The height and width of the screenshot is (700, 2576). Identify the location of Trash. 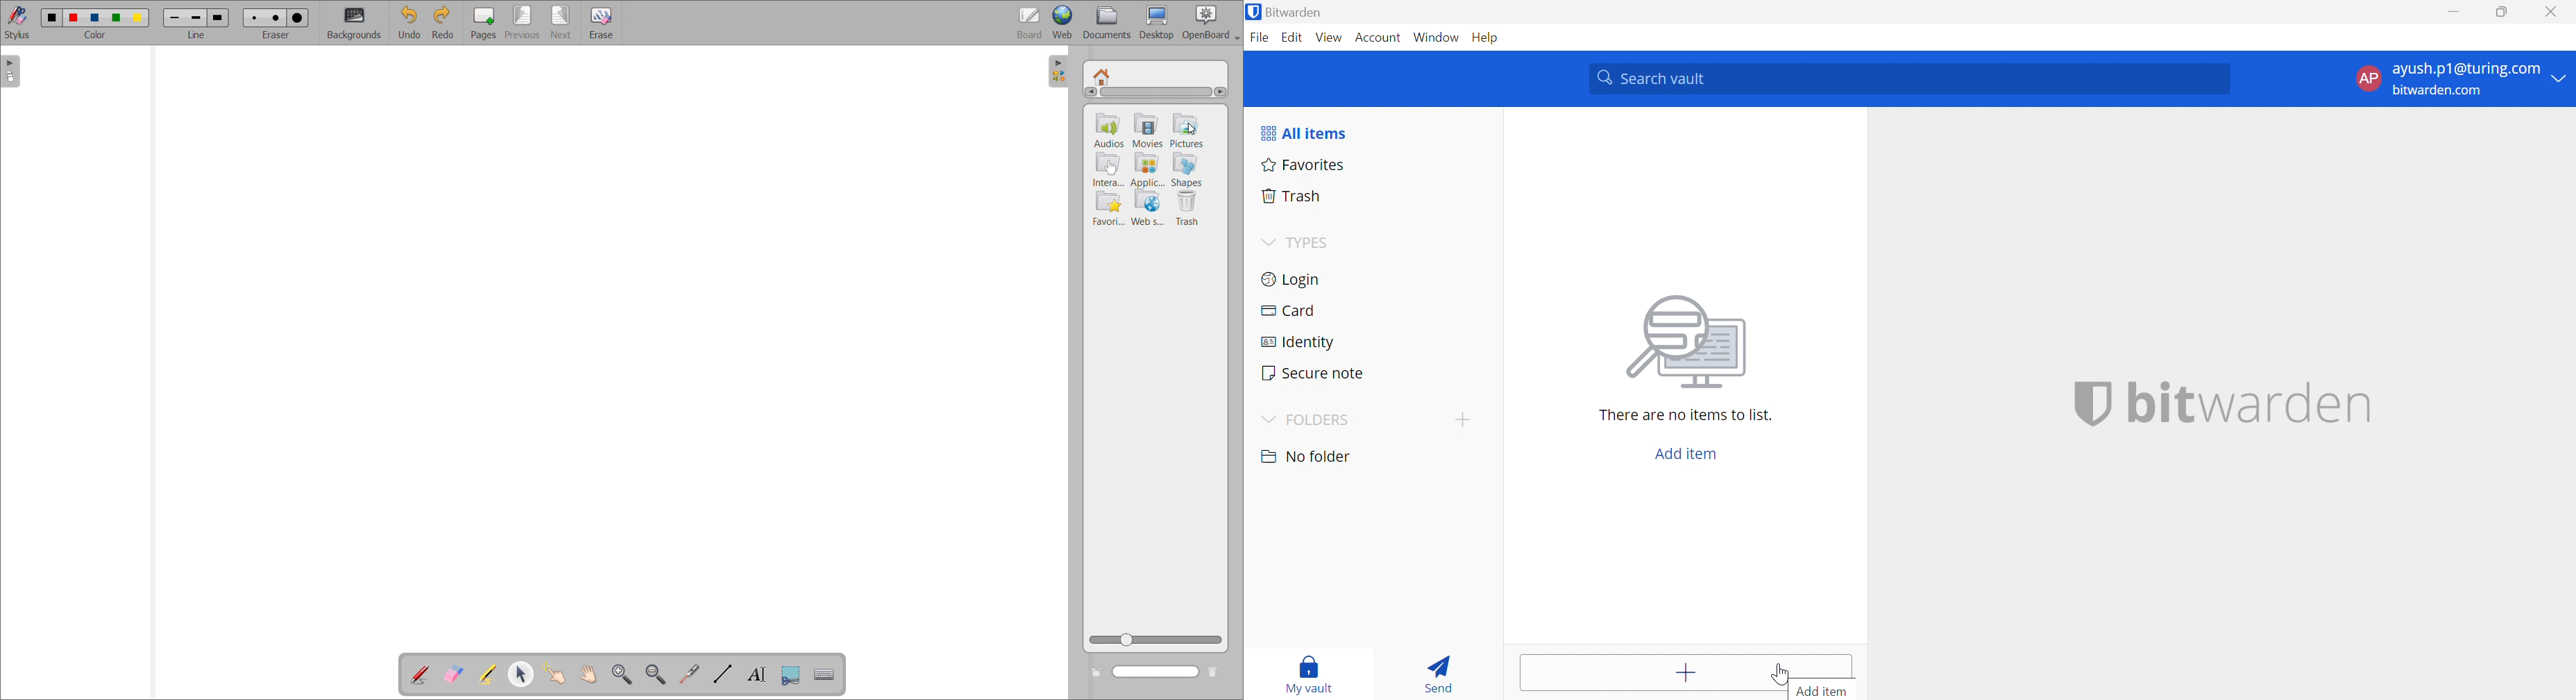
(1296, 198).